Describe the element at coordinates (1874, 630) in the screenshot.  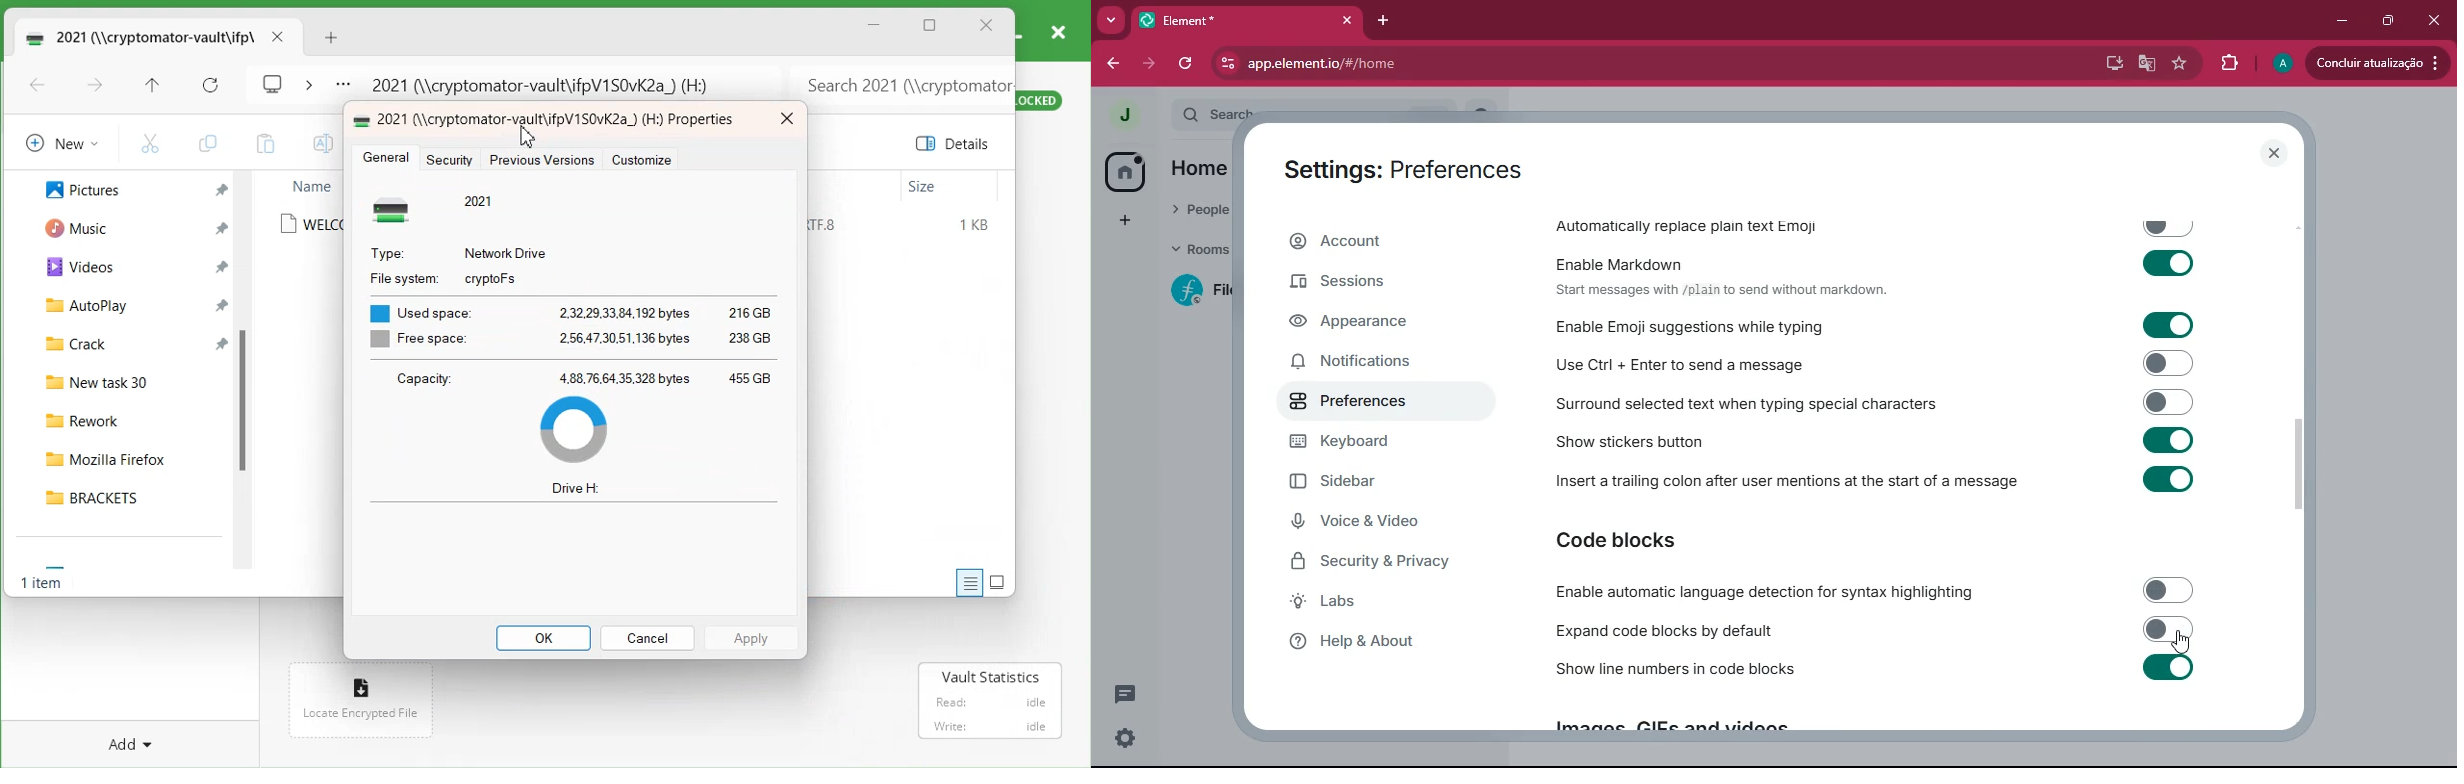
I see `Expand code blocks by default` at that location.